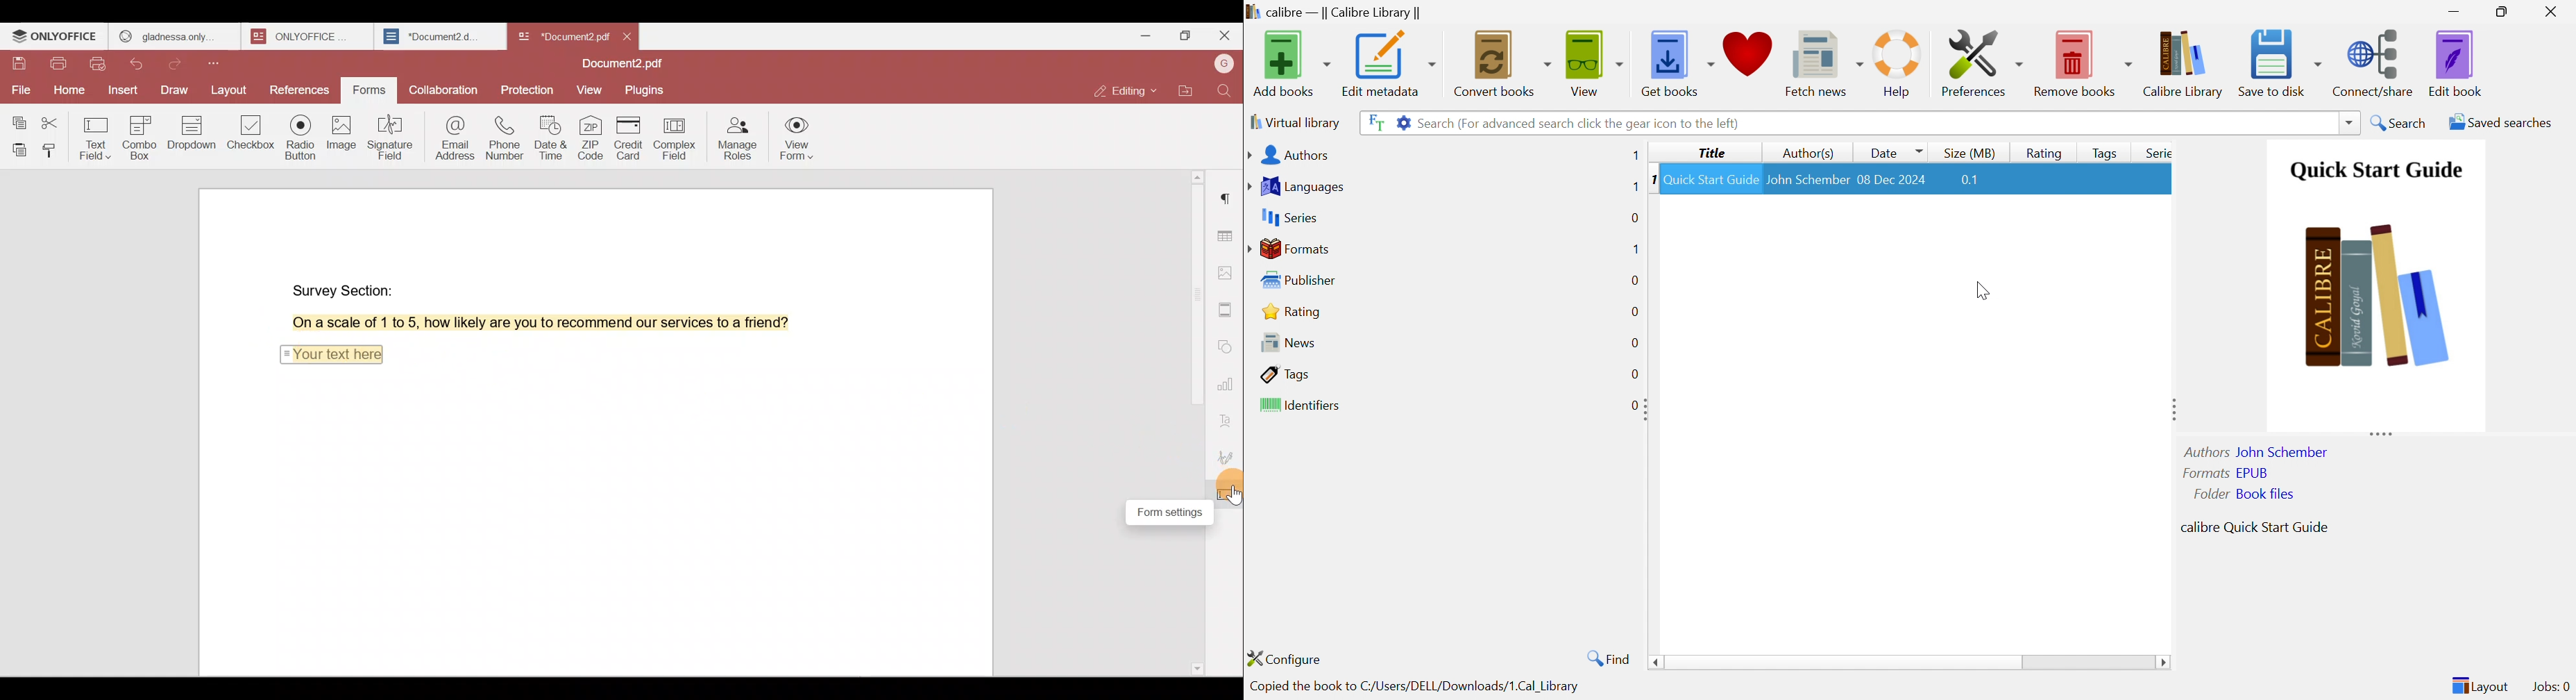  What do you see at coordinates (2346, 122) in the screenshot?
I see `Drop Down` at bounding box center [2346, 122].